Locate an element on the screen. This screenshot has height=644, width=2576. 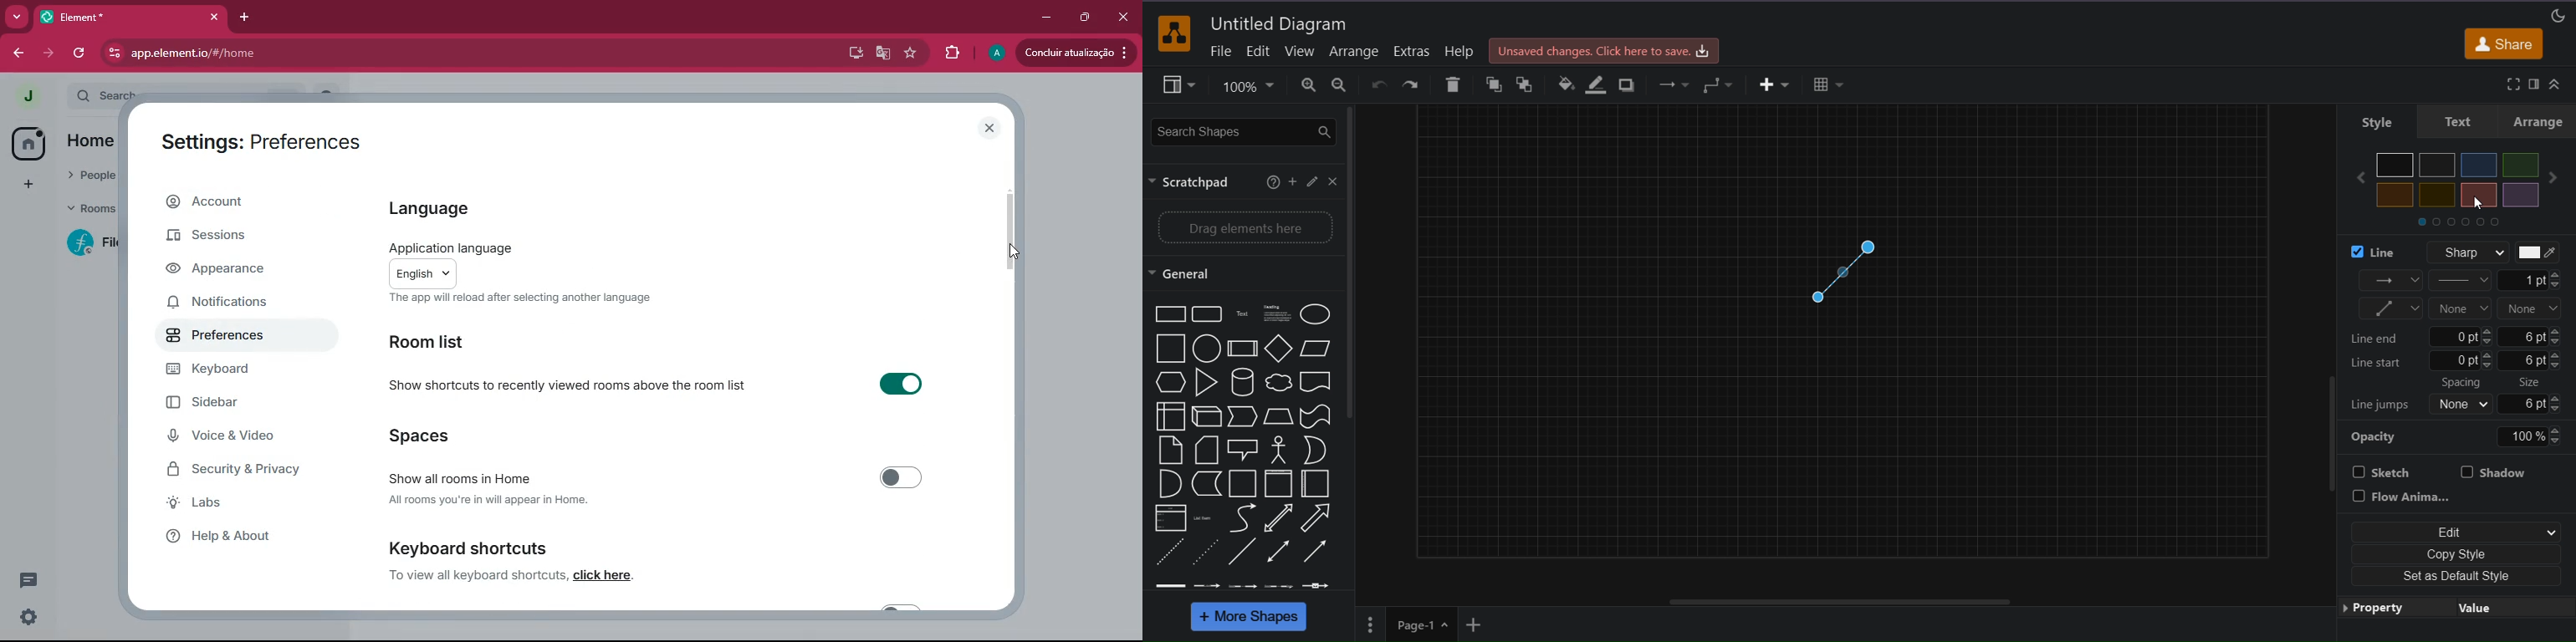
flow animation is located at coordinates (2404, 496).